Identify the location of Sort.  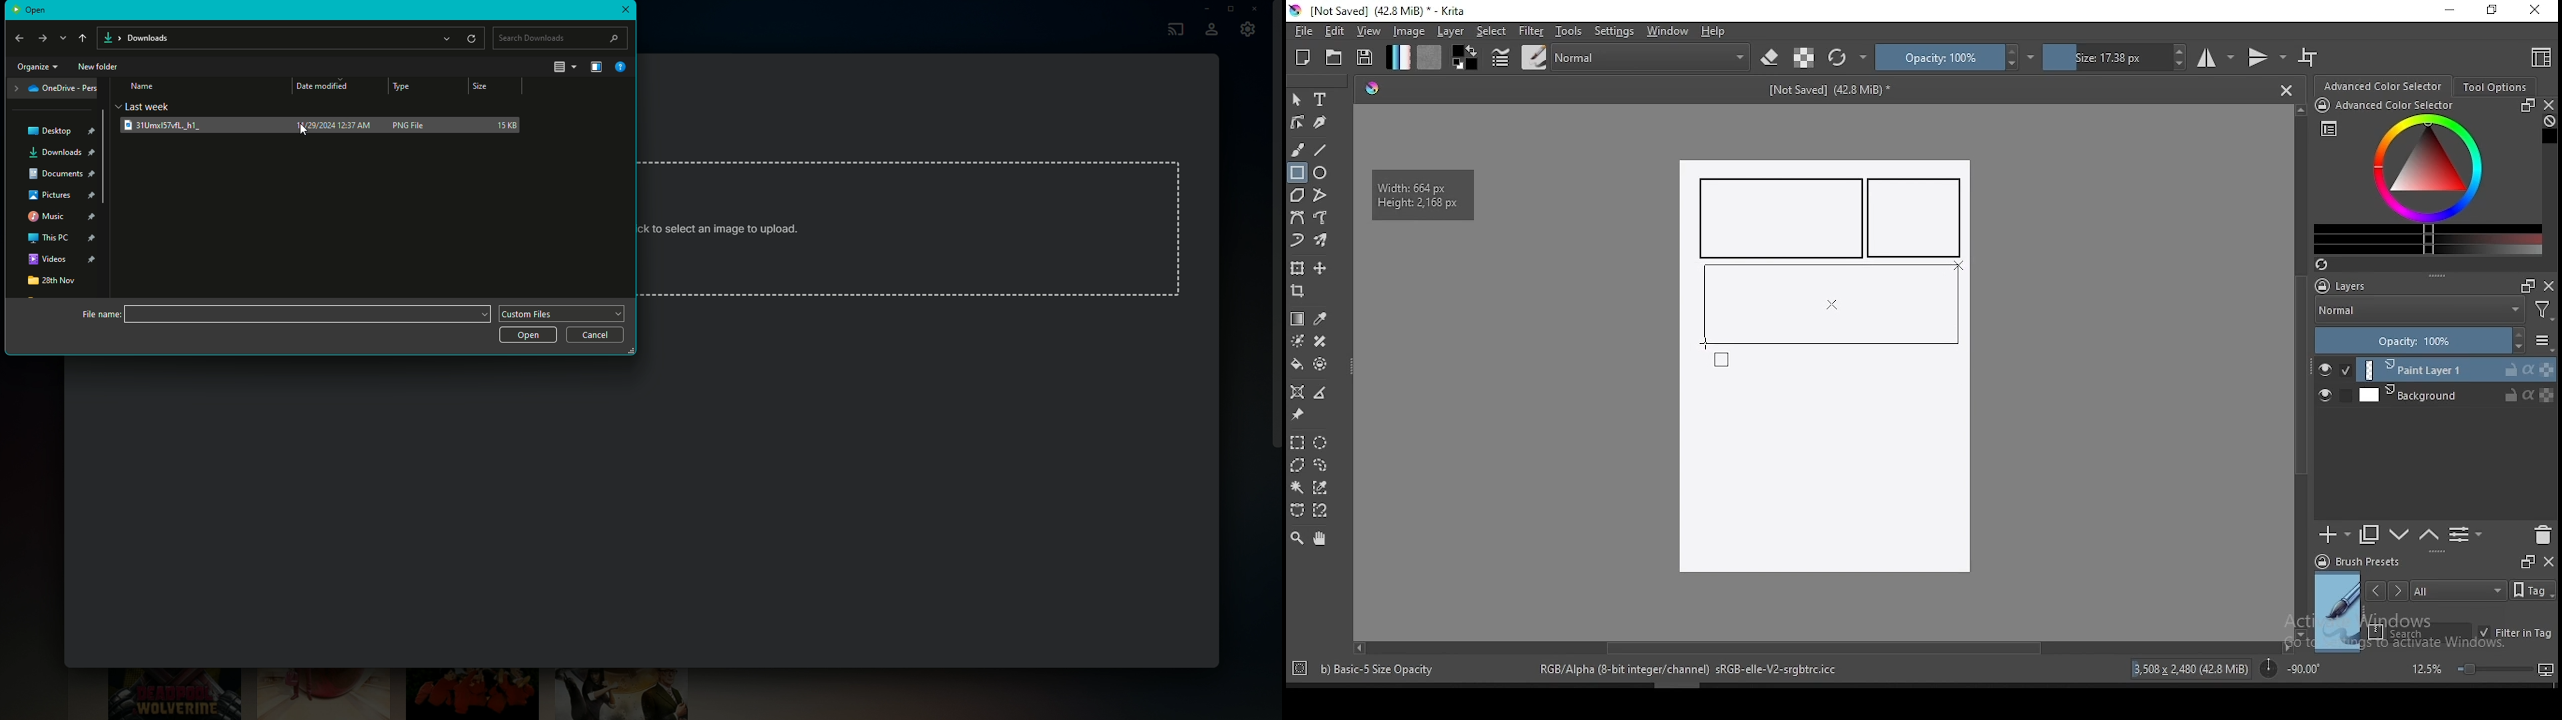
(563, 67).